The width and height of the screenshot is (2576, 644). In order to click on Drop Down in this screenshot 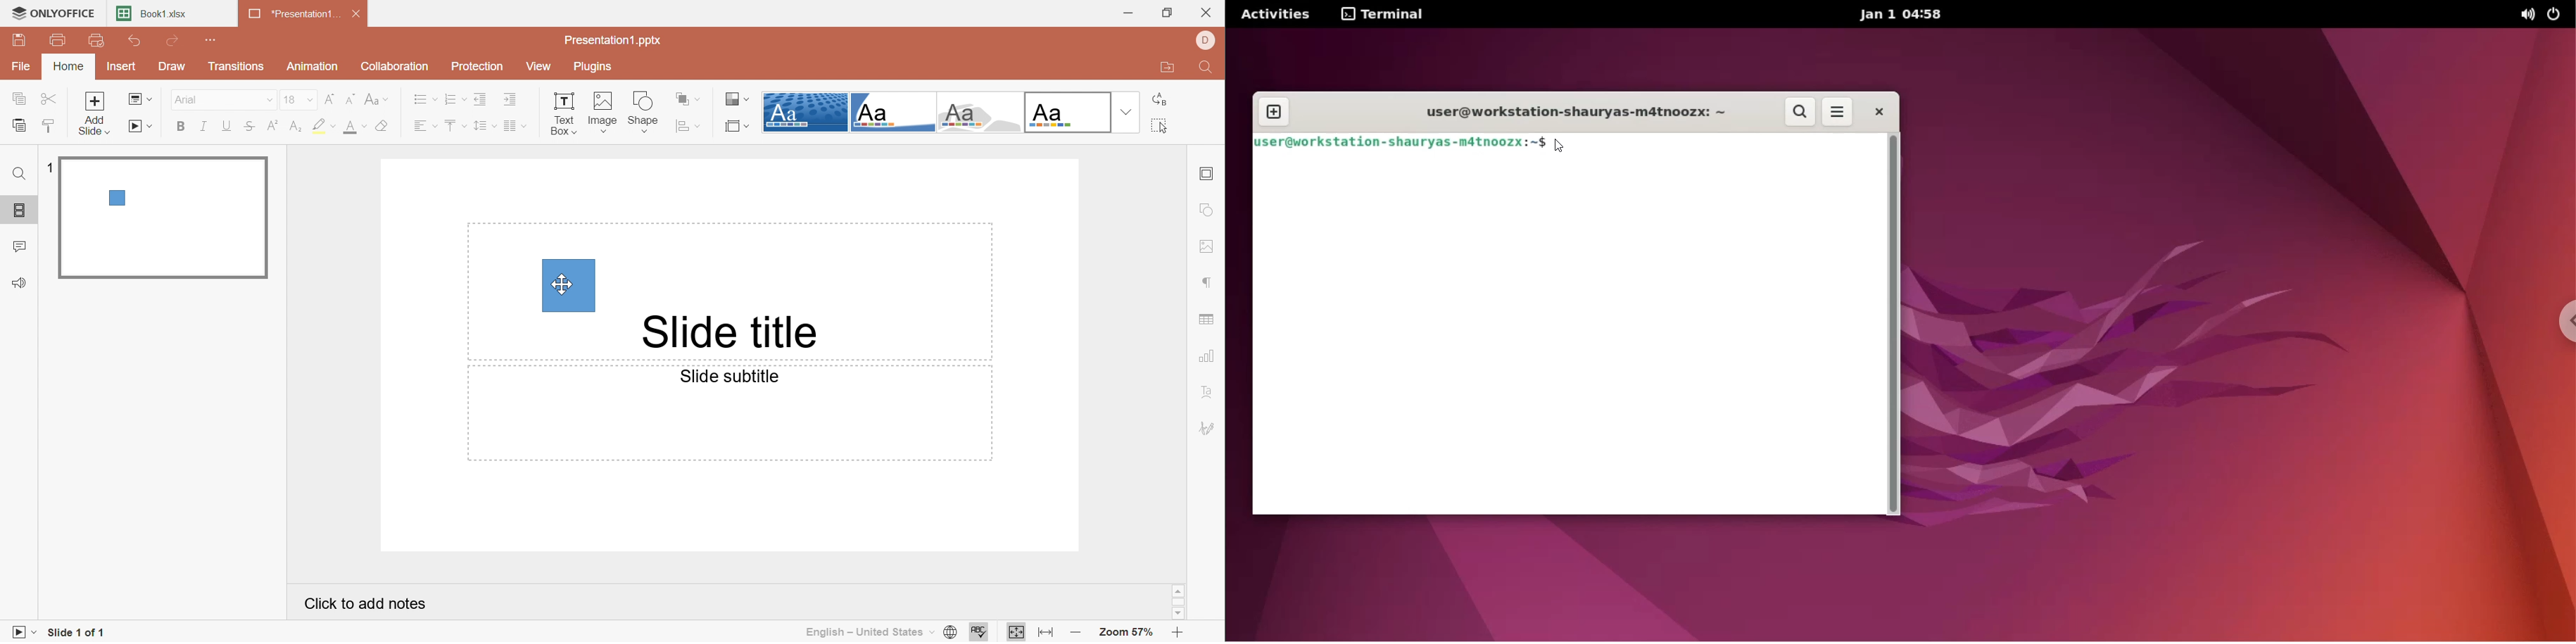, I will do `click(309, 100)`.